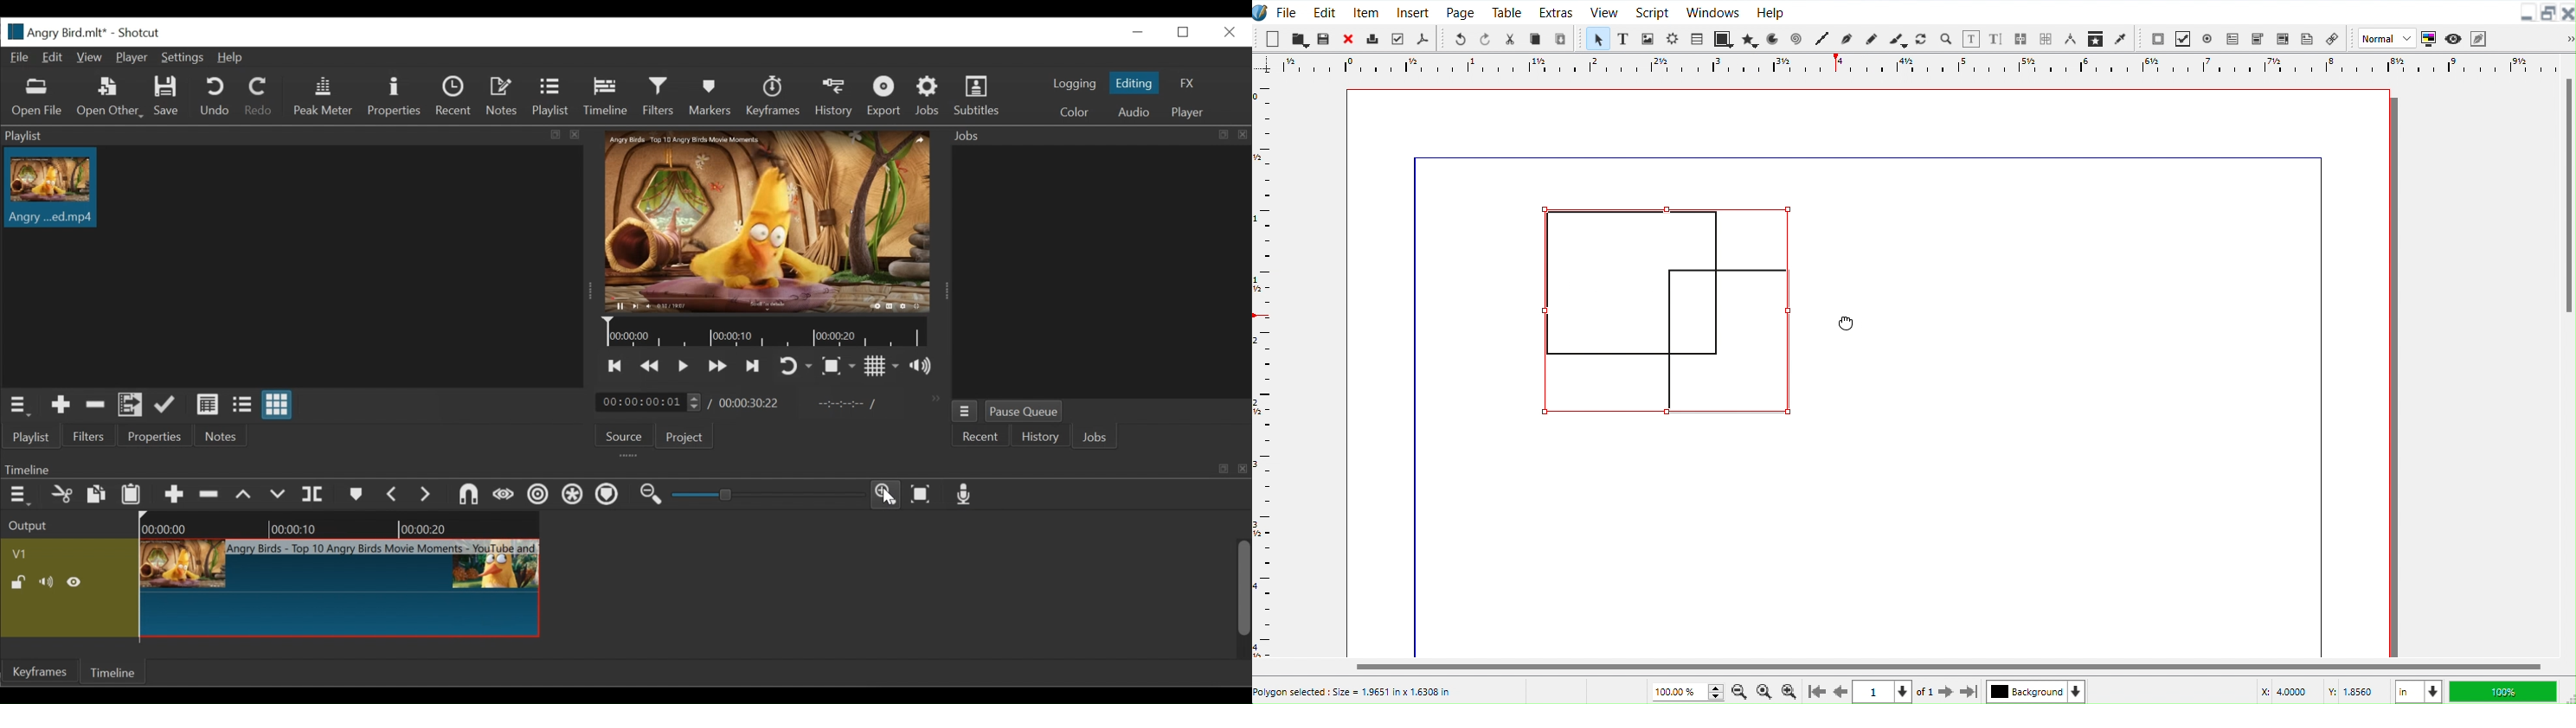 This screenshot has width=2576, height=728. I want to click on Video track Name, so click(31, 552).